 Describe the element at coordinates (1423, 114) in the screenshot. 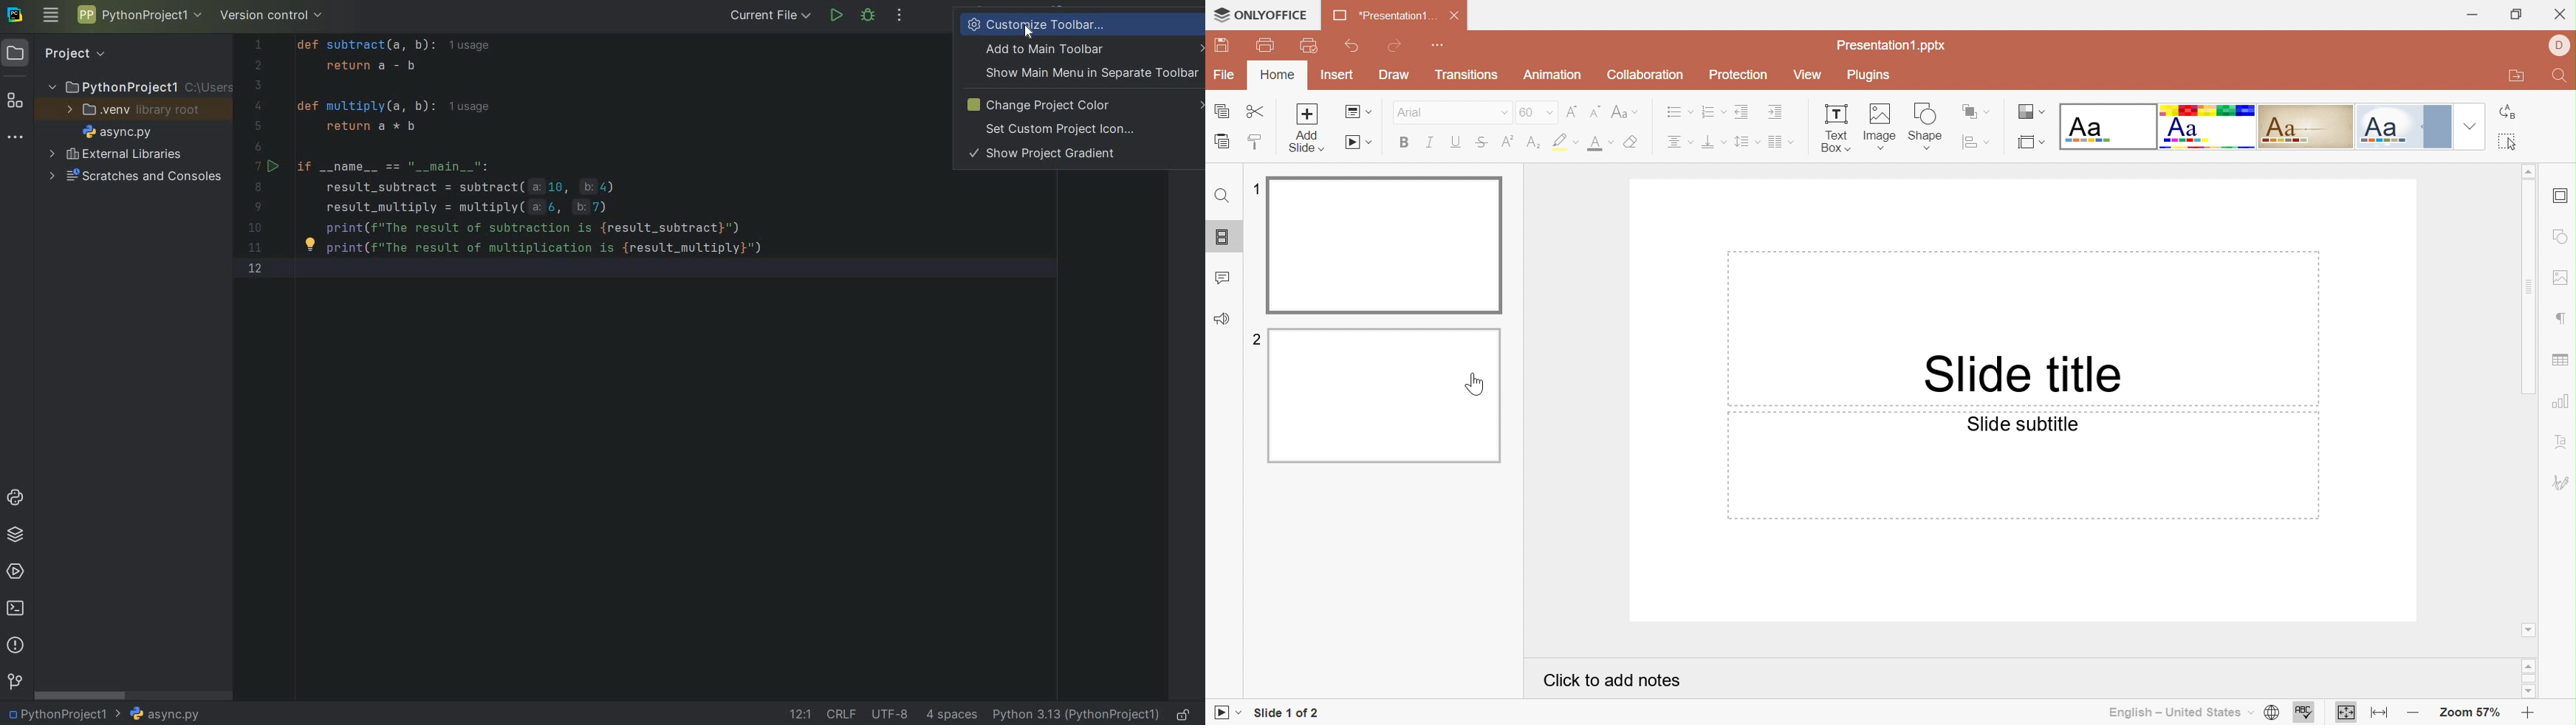

I see `Font` at that location.